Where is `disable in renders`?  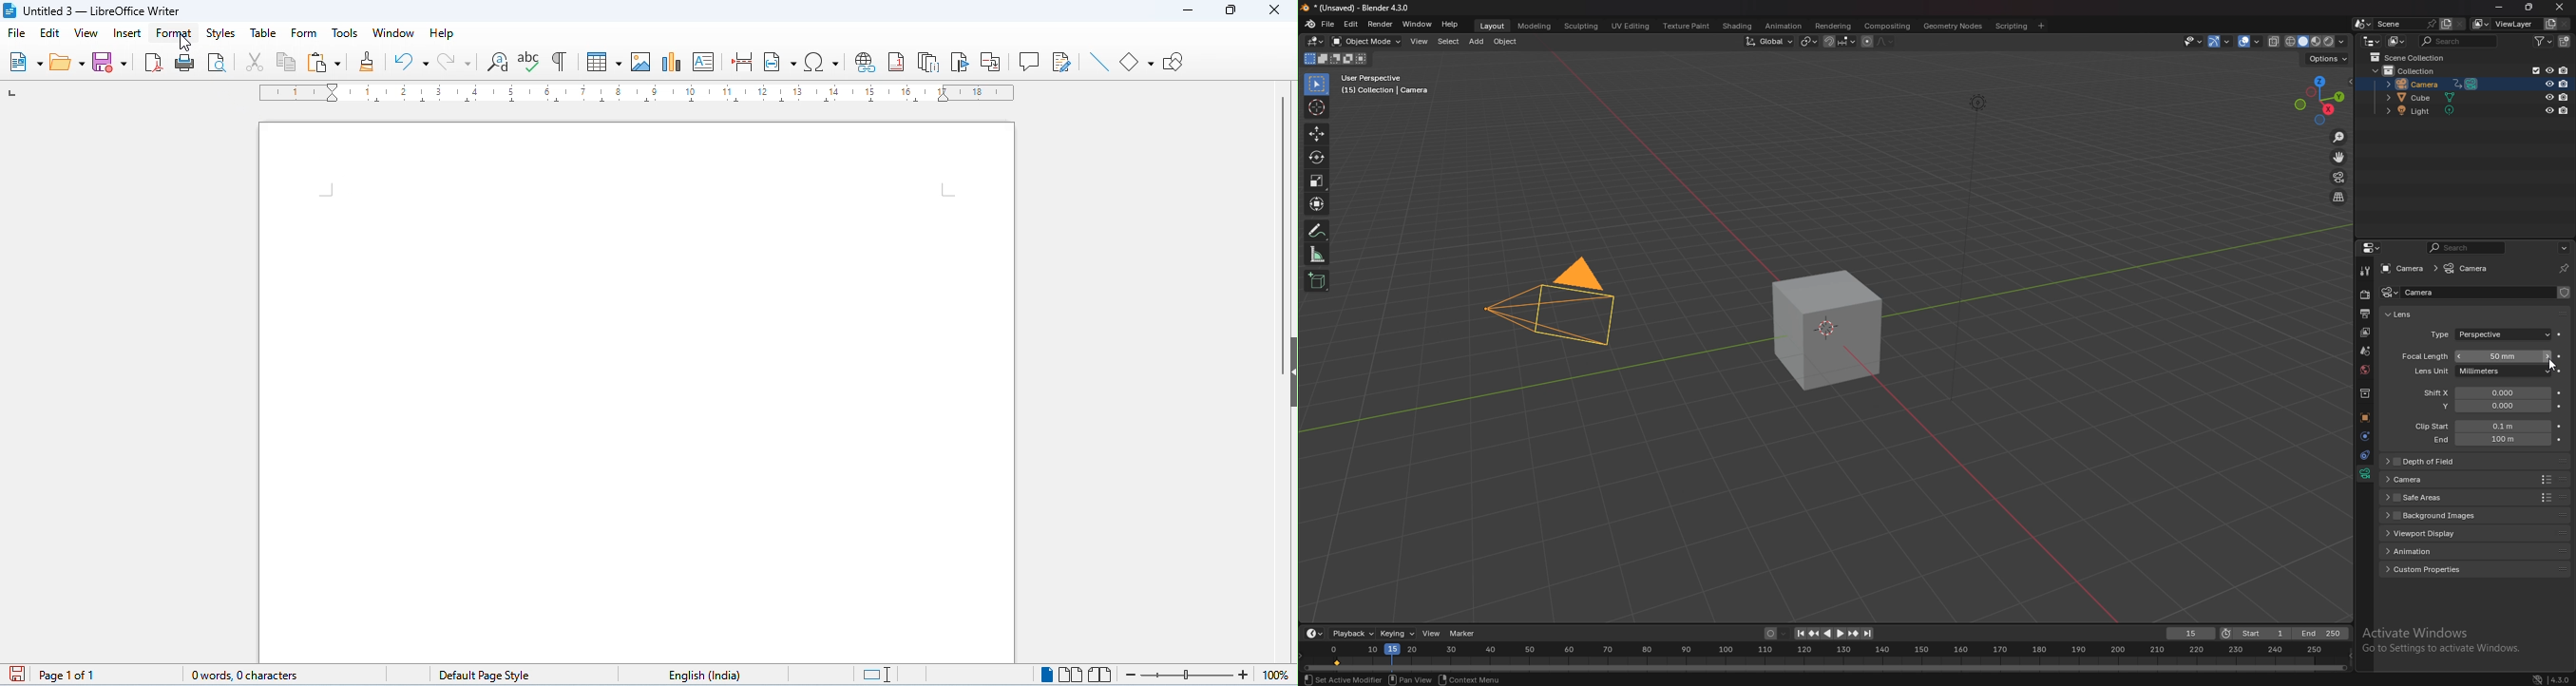 disable in renders is located at coordinates (2563, 112).